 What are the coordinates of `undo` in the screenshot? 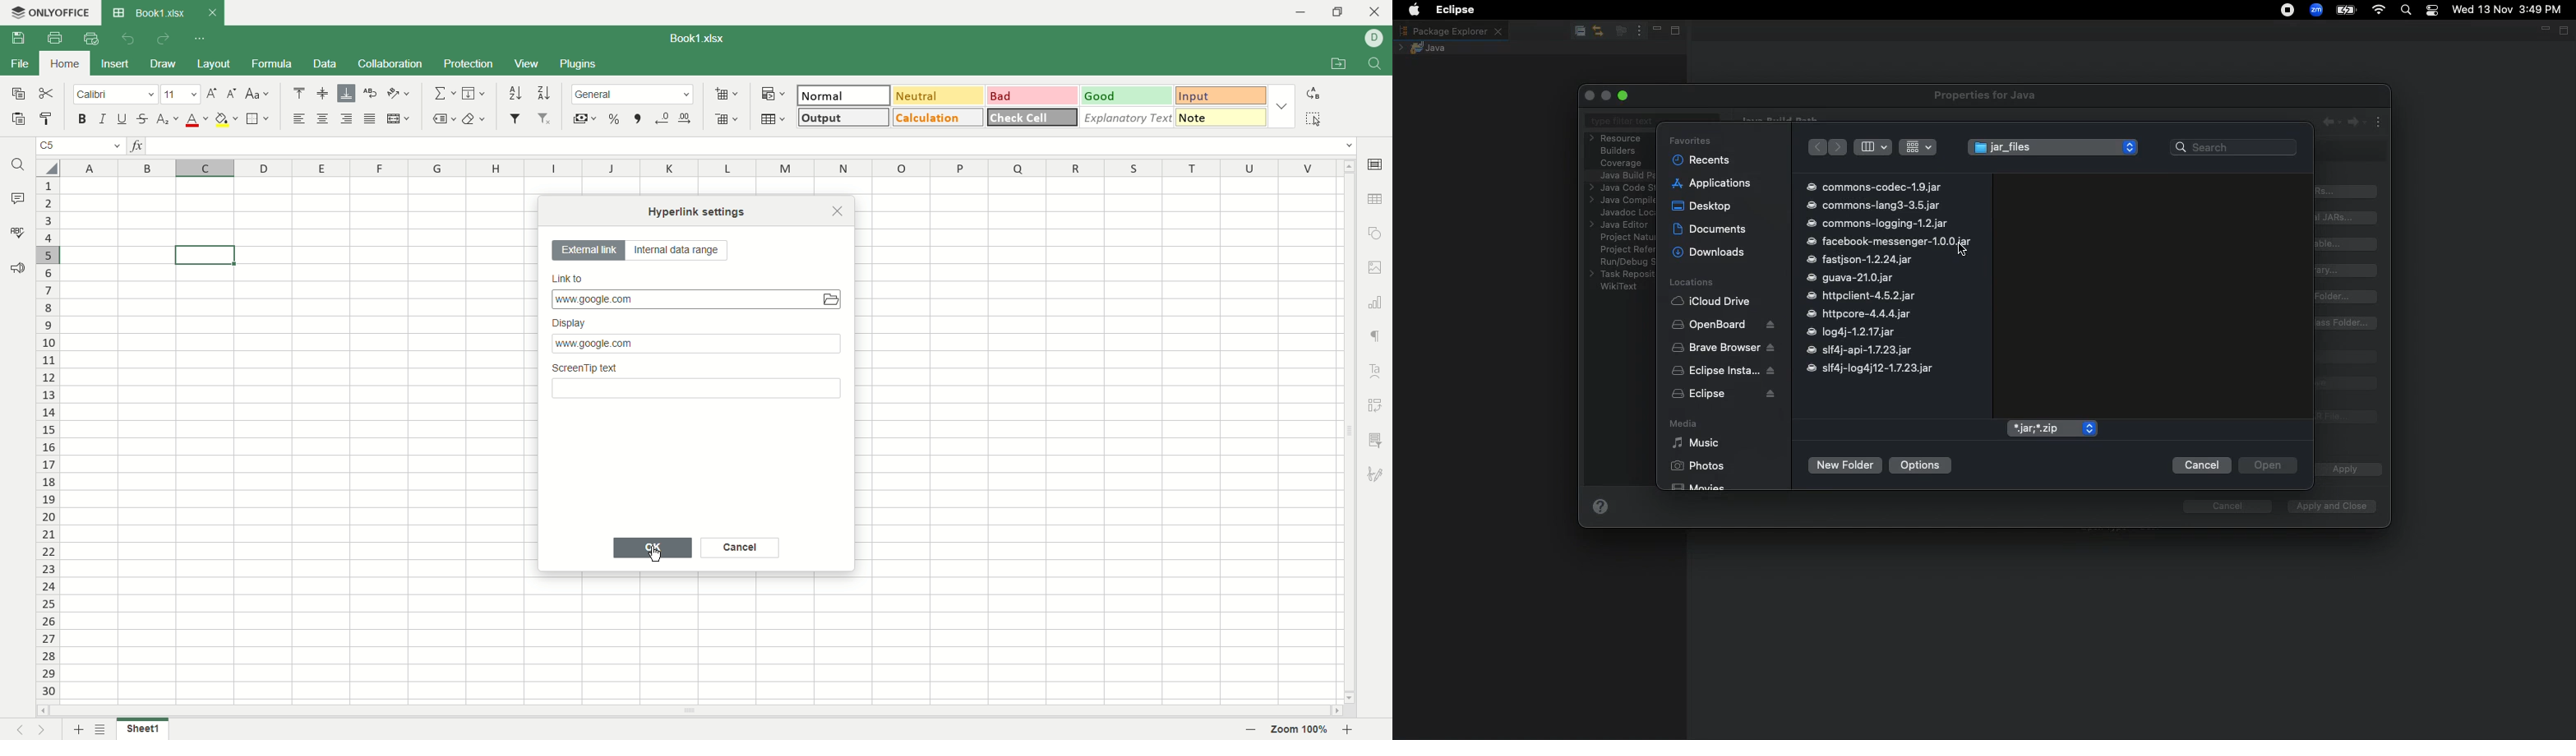 It's located at (125, 38).